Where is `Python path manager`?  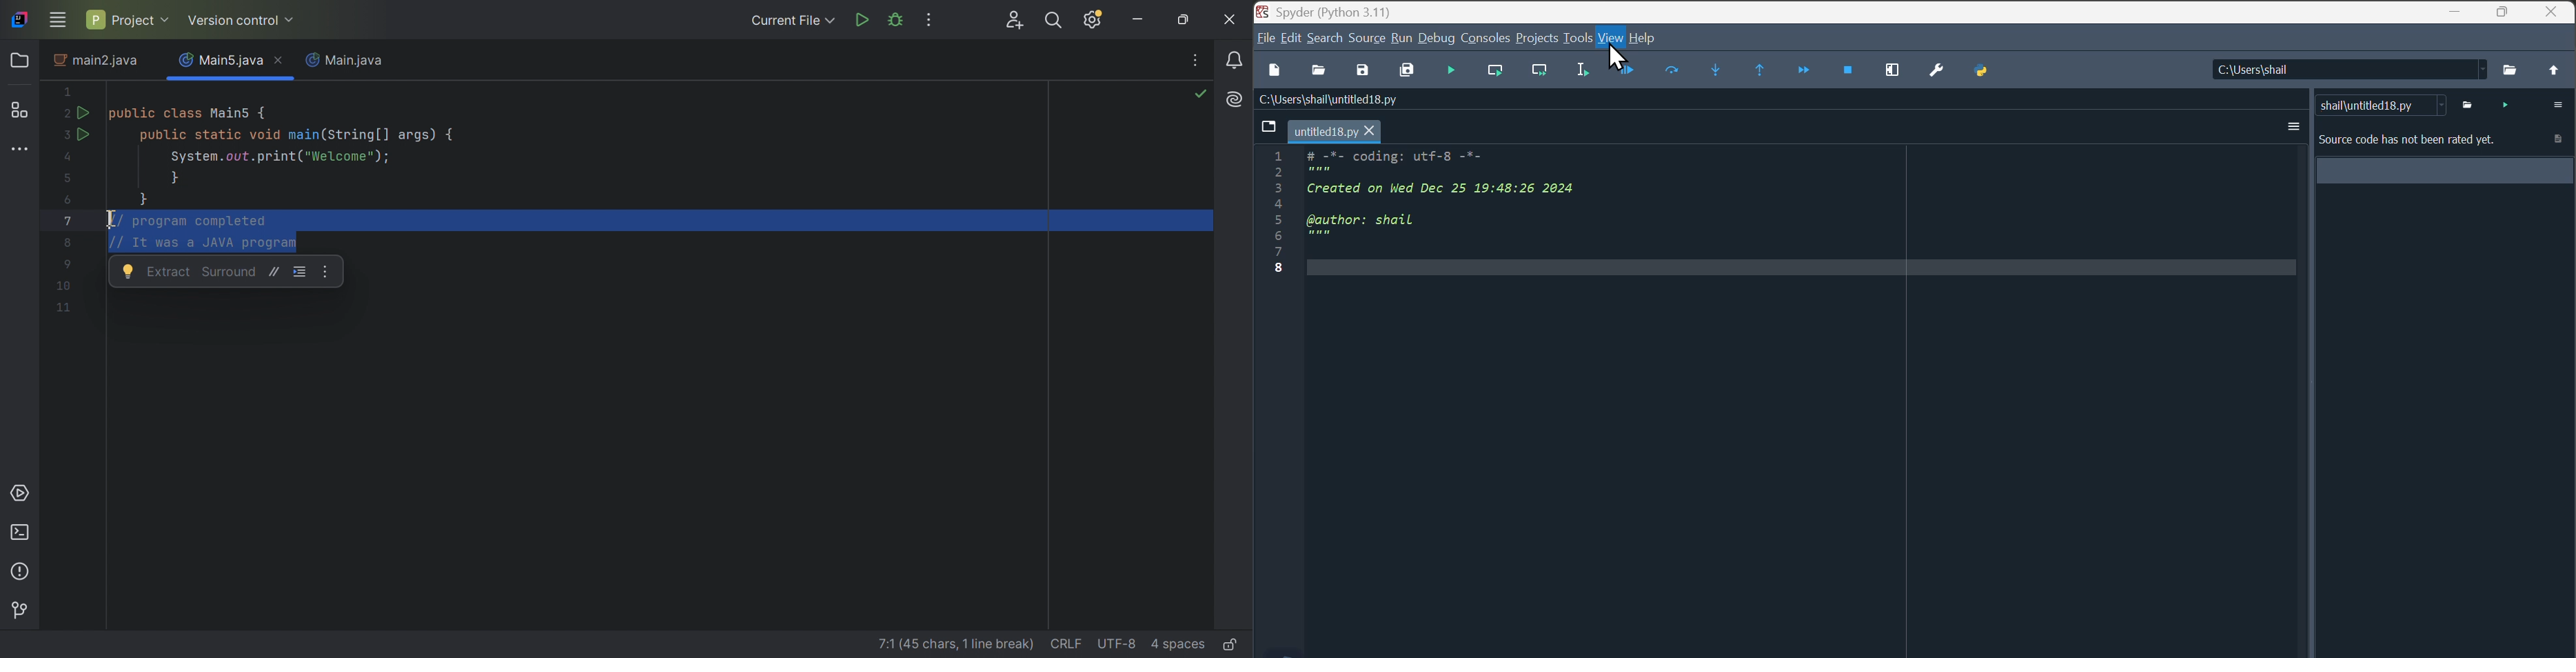 Python path manager is located at coordinates (1980, 72).